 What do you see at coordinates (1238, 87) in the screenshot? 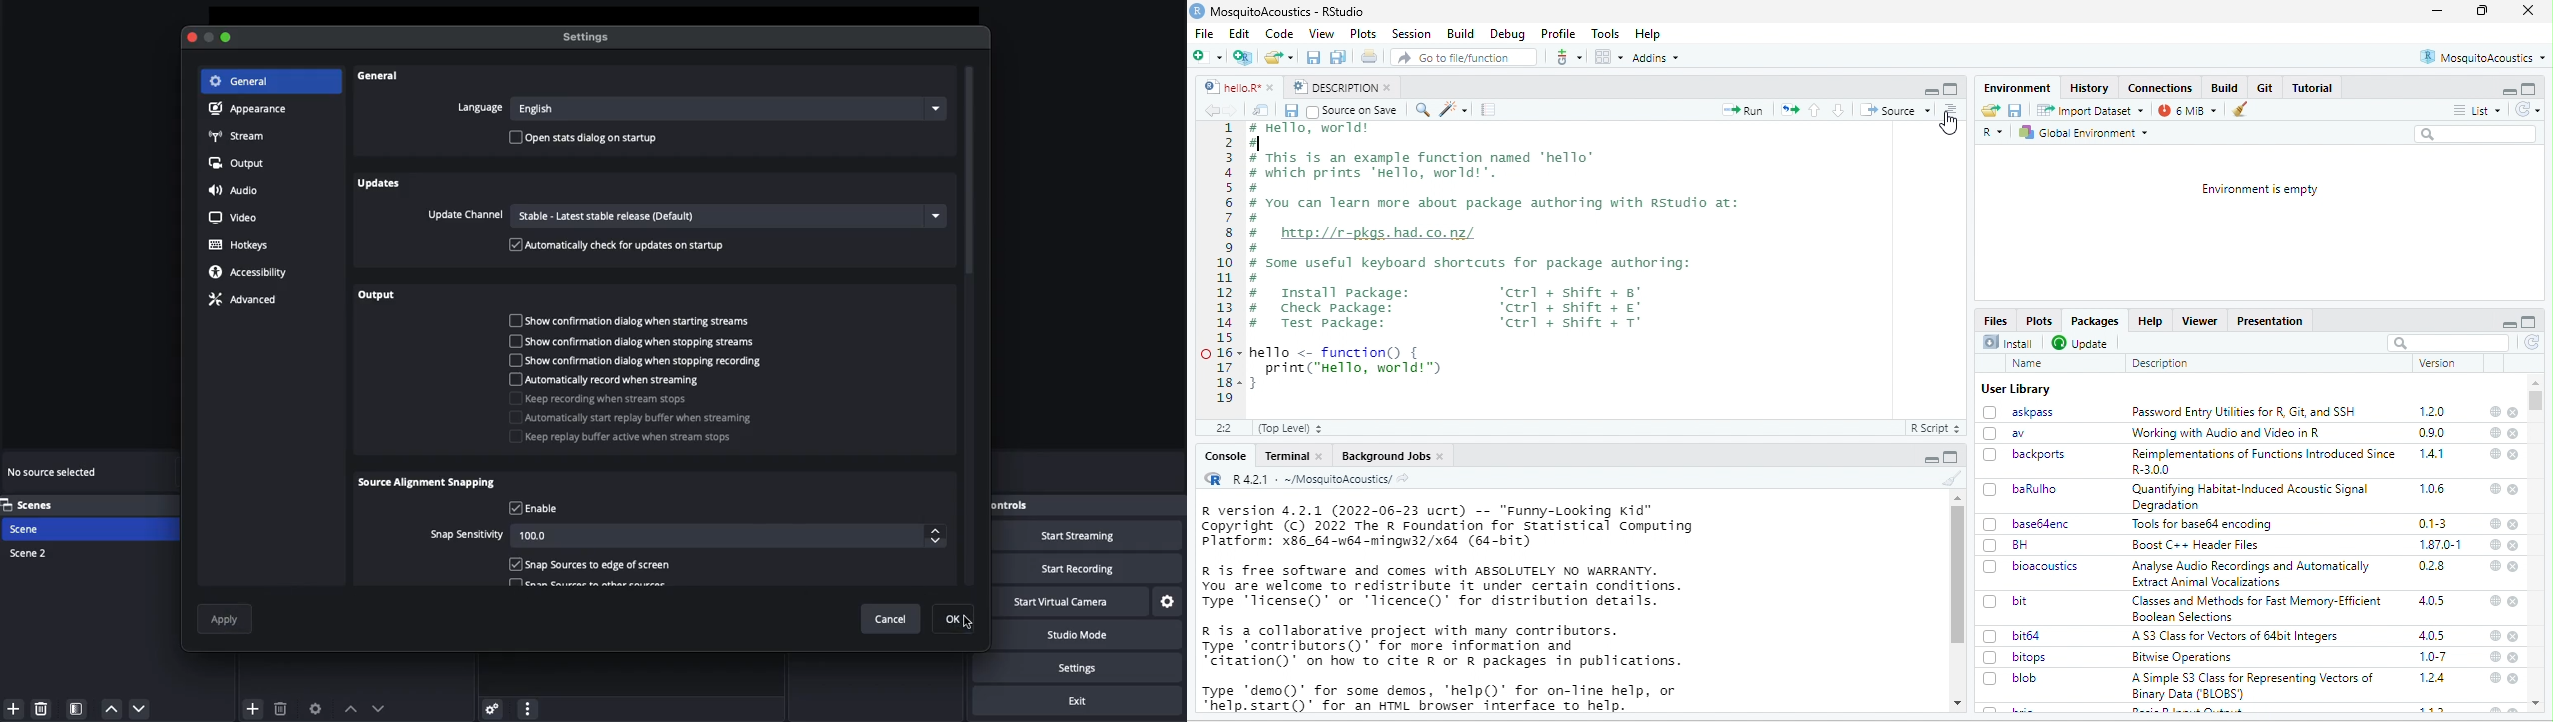
I see `hello.R*` at bounding box center [1238, 87].